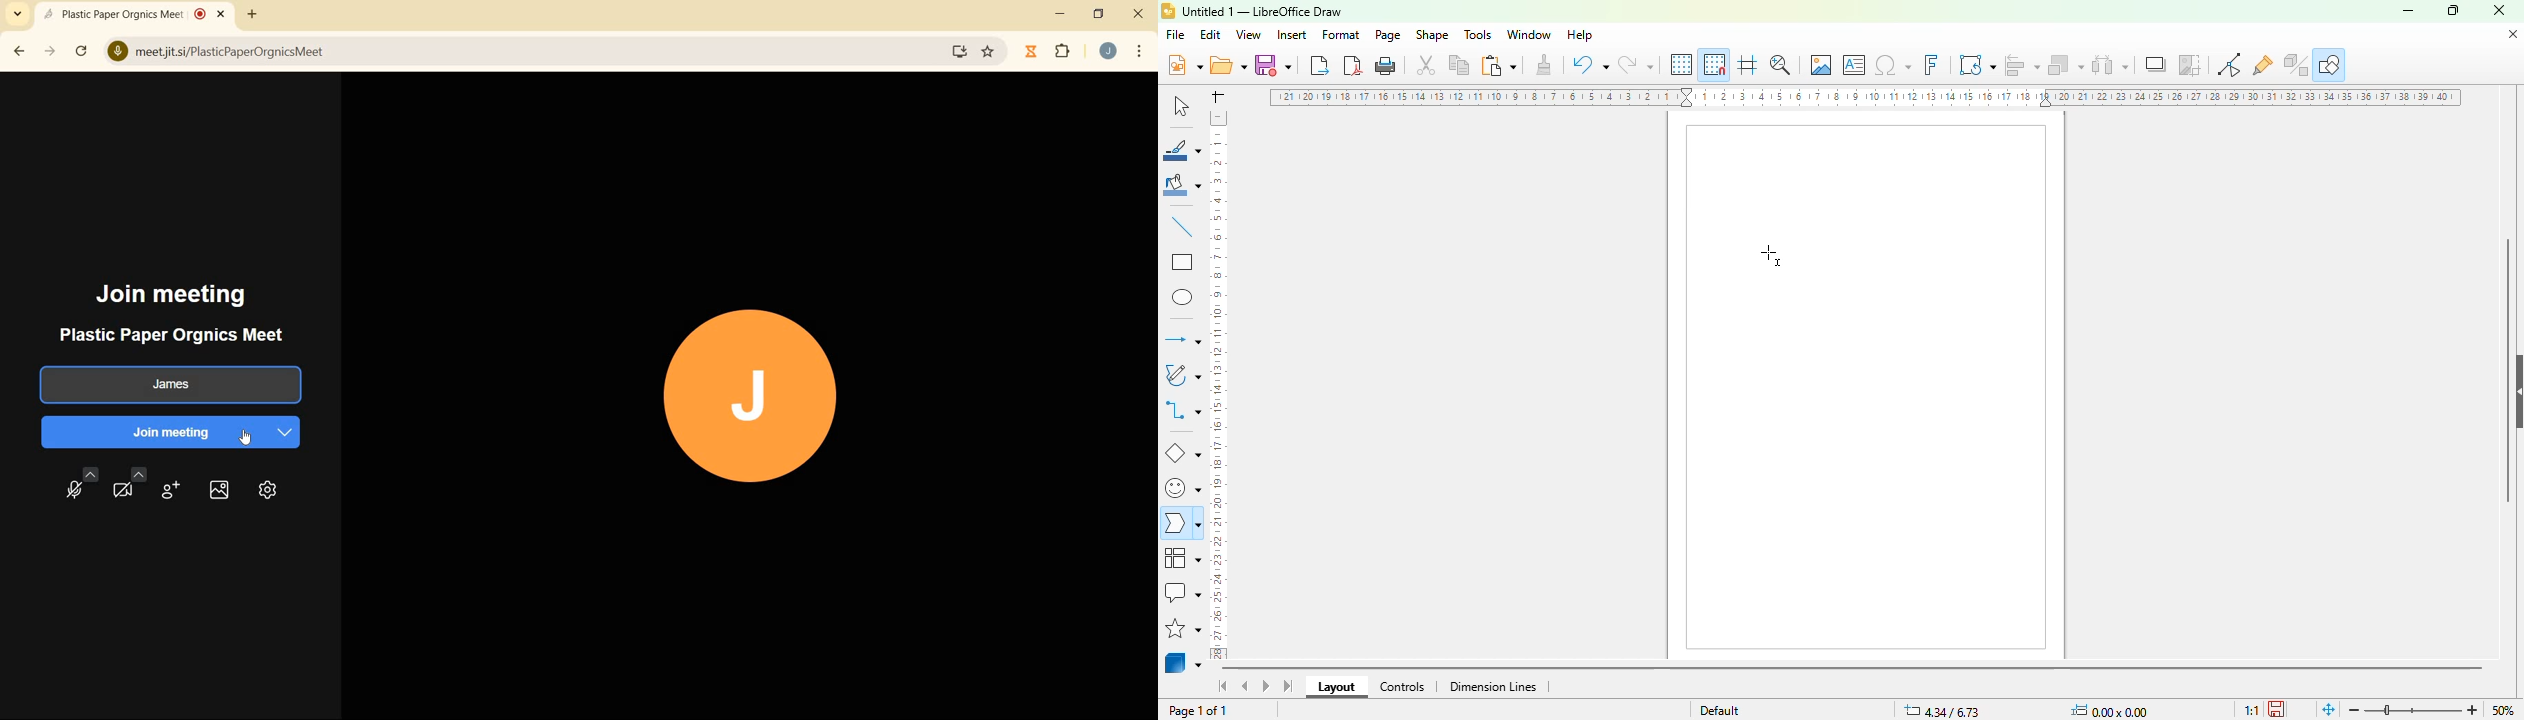  I want to click on horizontal scroll bar, so click(1853, 670).